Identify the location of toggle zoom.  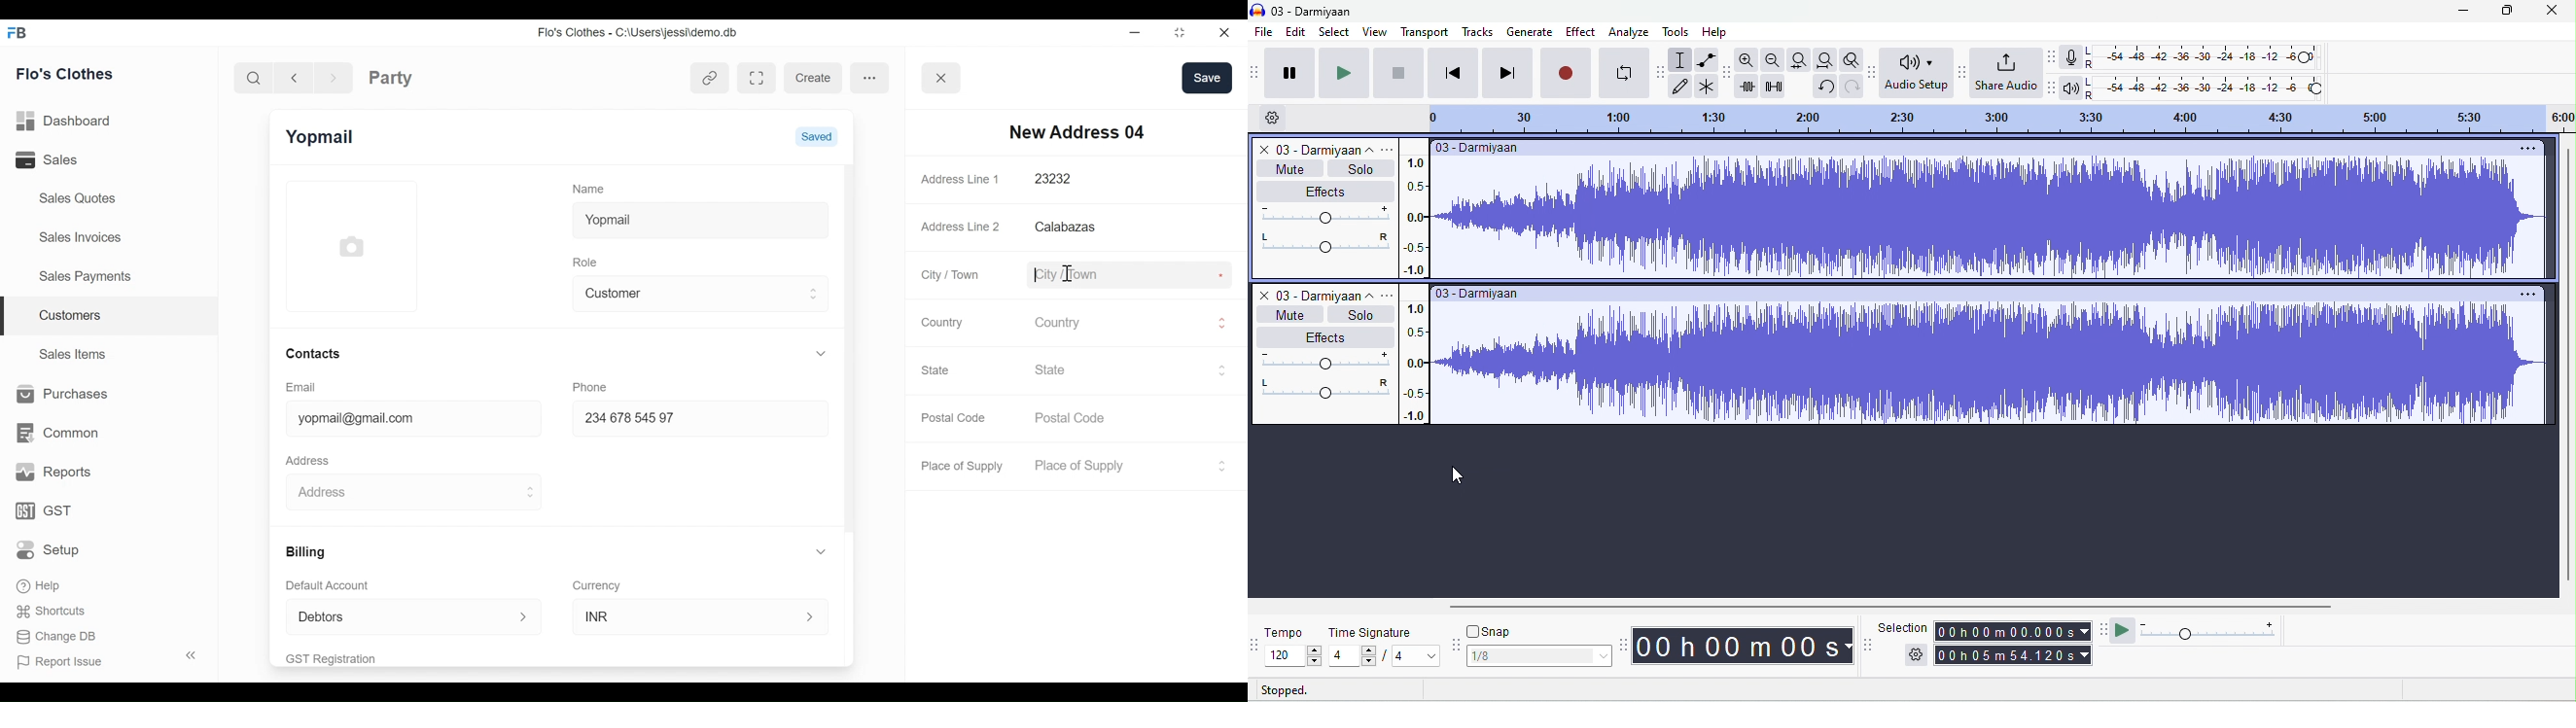
(1853, 60).